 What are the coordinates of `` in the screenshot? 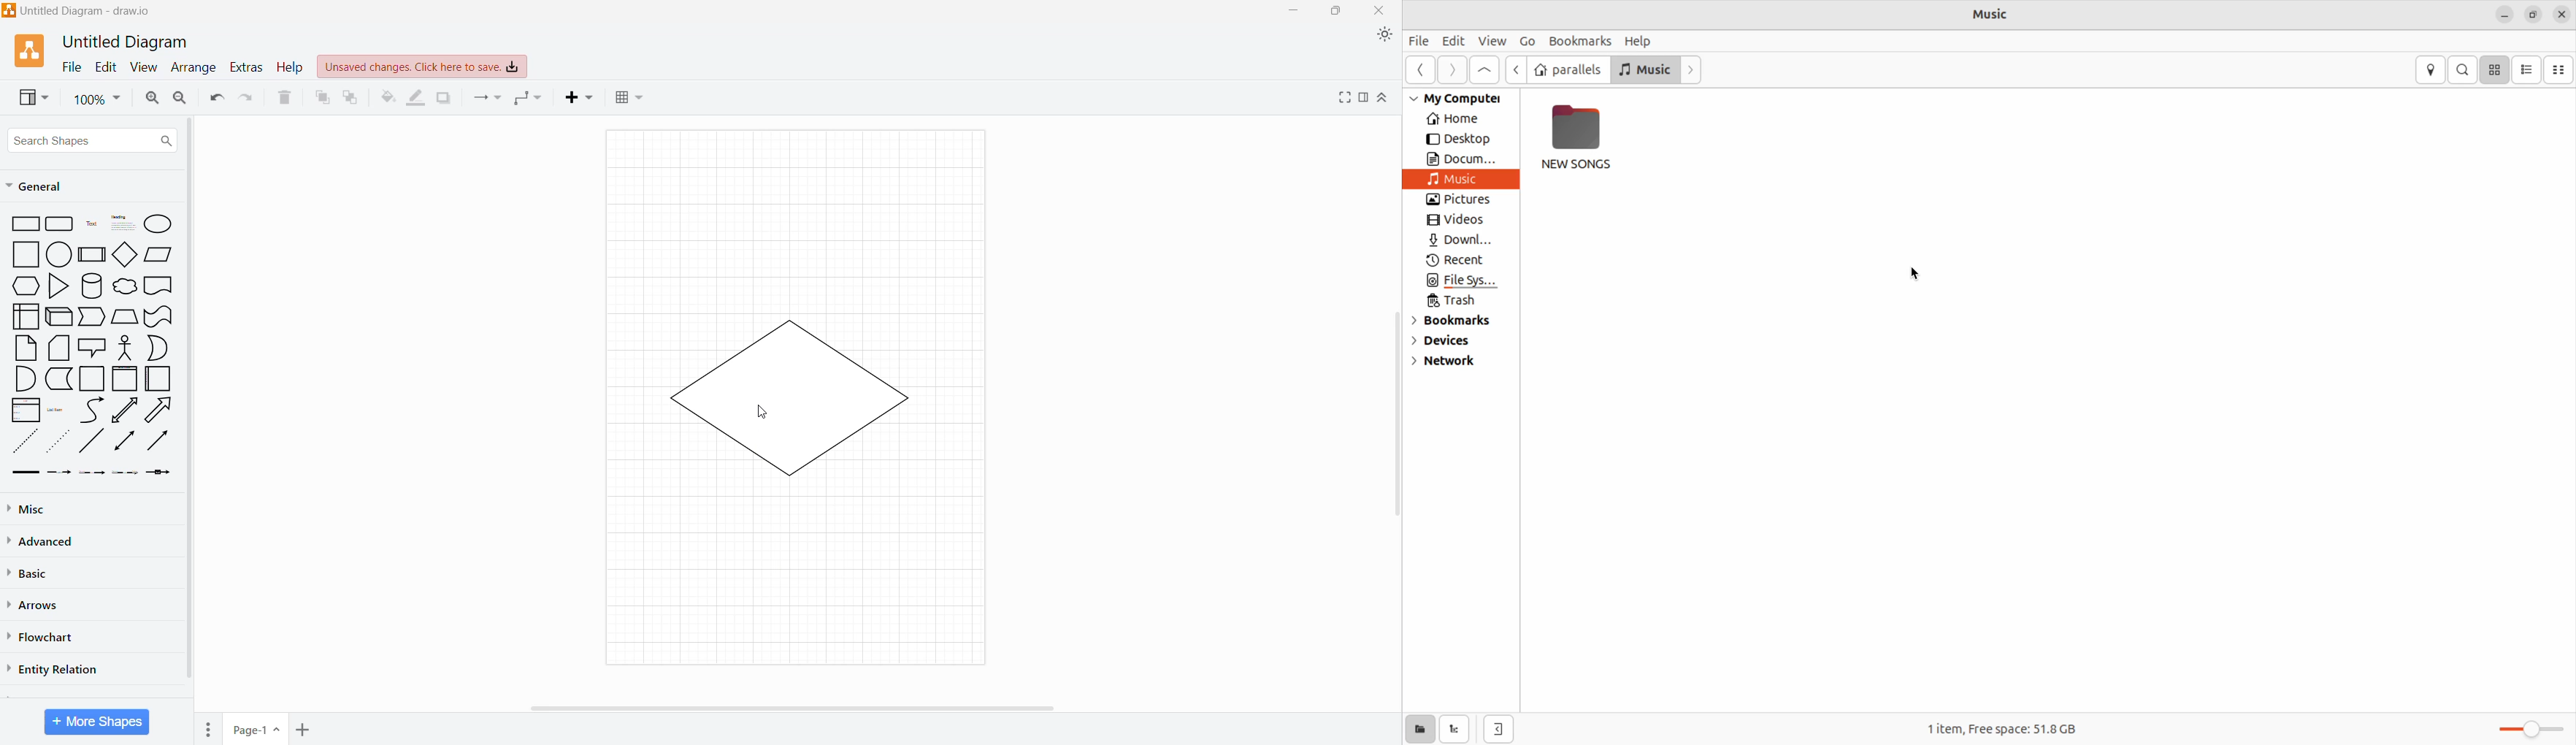 It's located at (256, 730).